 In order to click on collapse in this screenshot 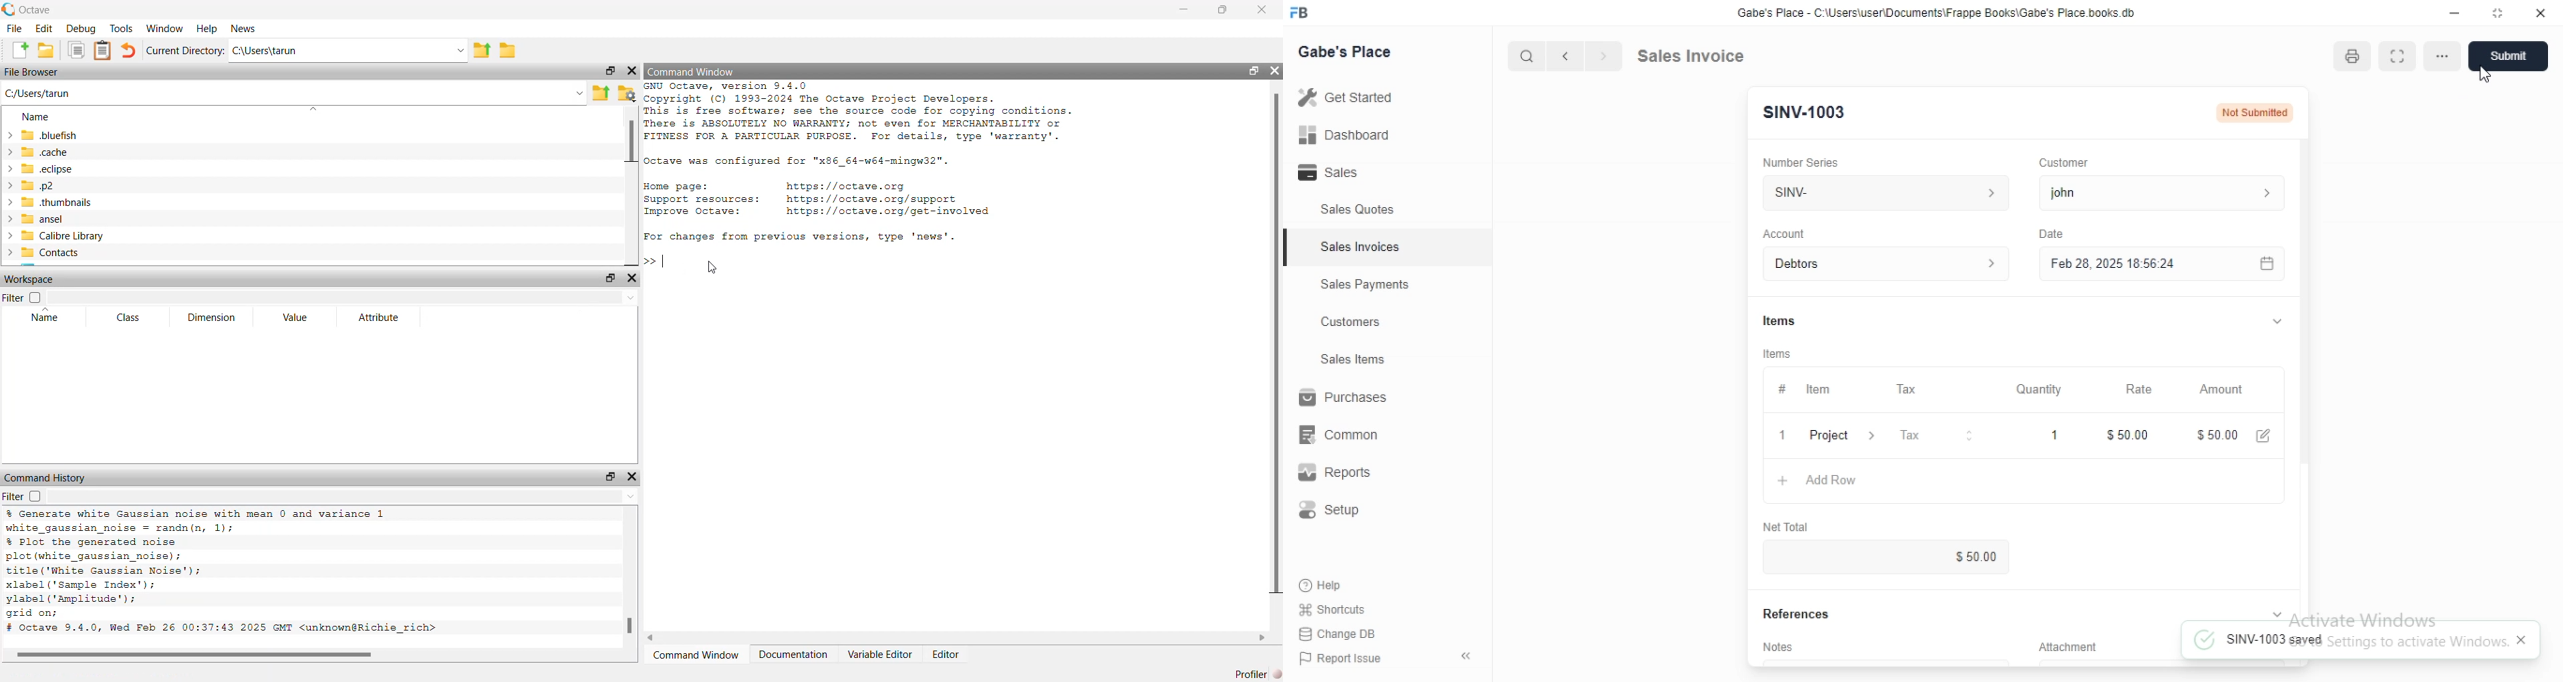, I will do `click(1468, 656)`.